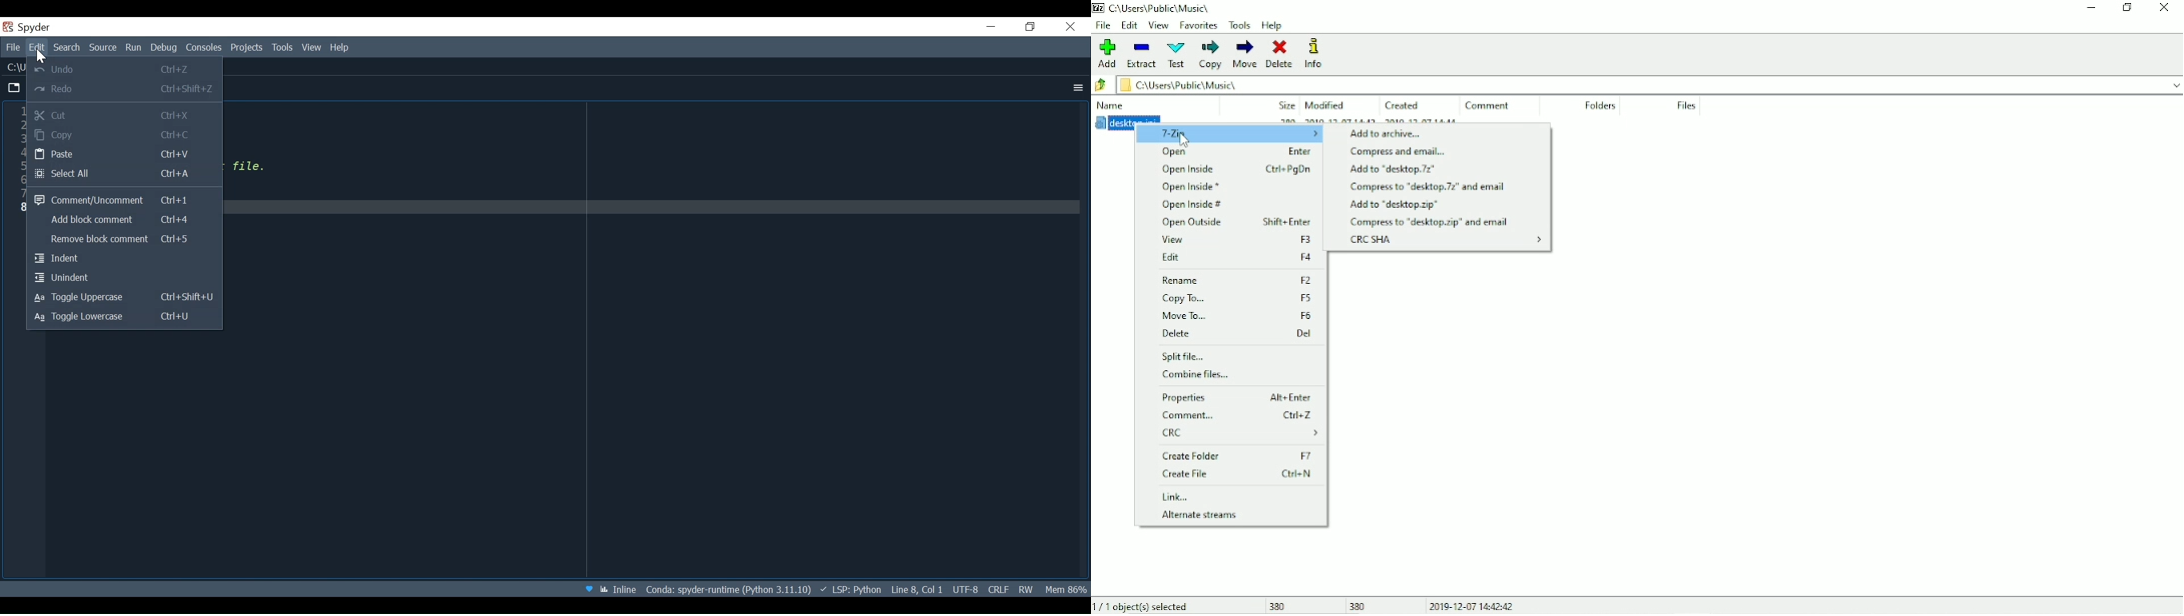 The width and height of the screenshot is (2184, 616). Describe the element at coordinates (1600, 106) in the screenshot. I see `Folders` at that location.